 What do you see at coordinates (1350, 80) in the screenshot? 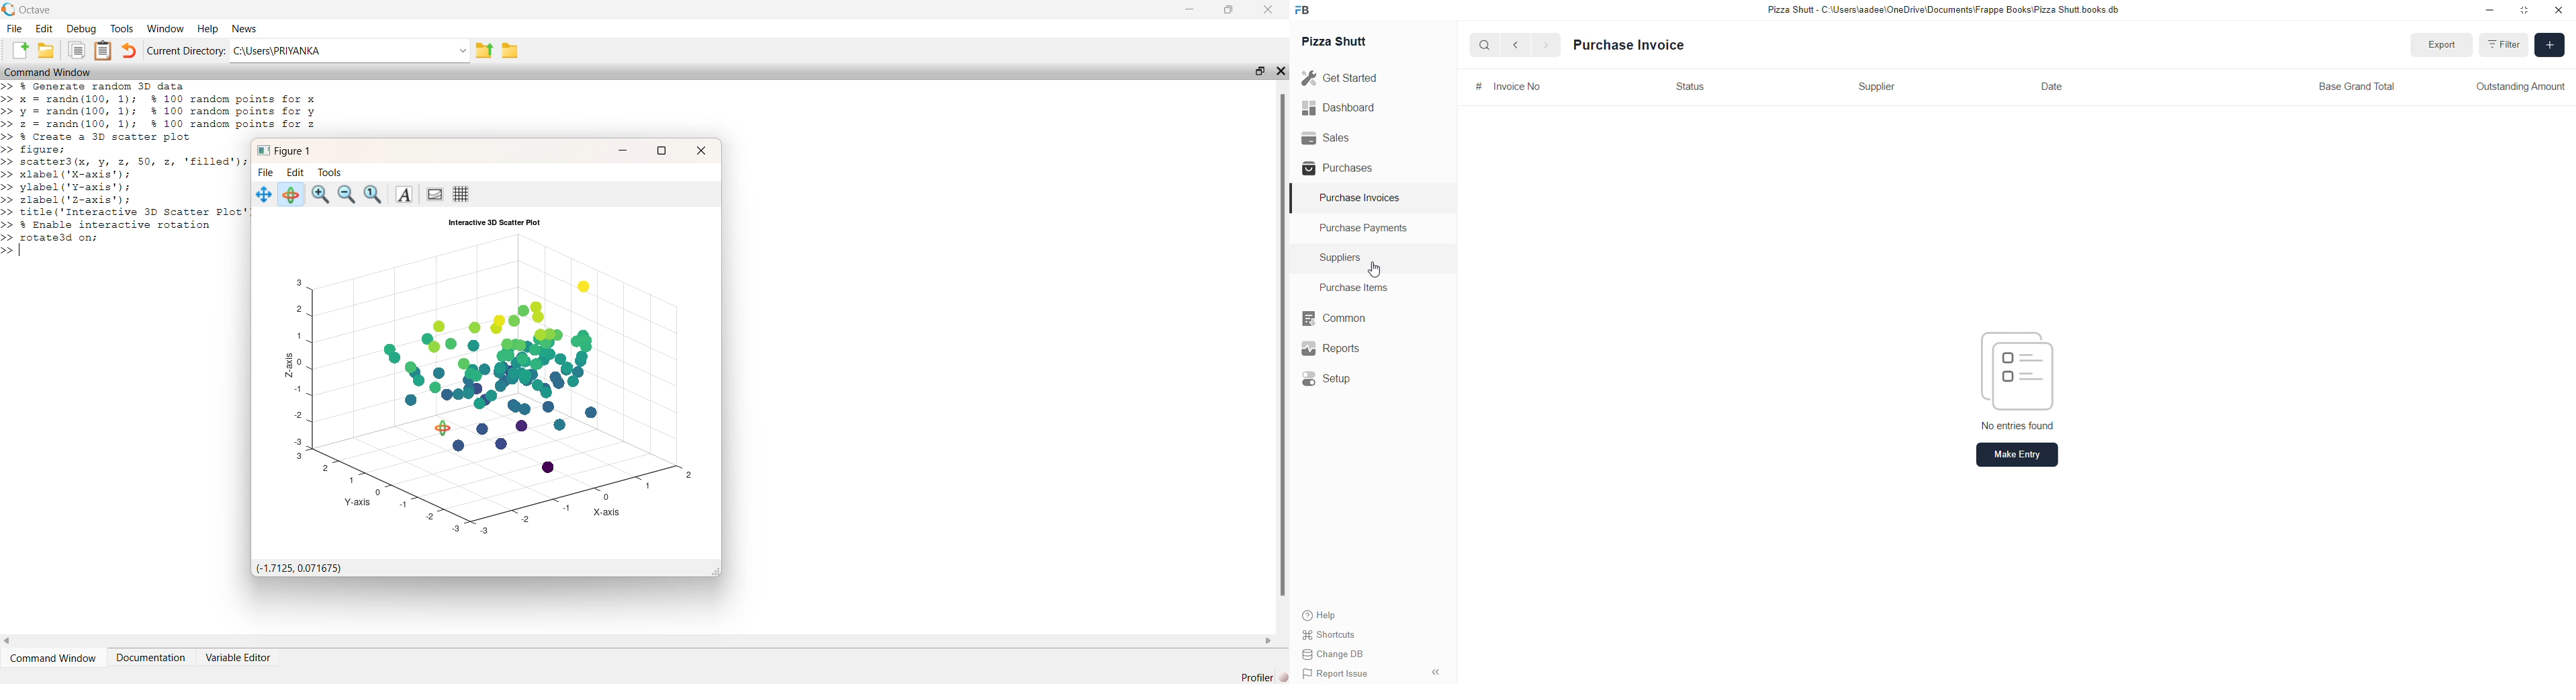
I see `Get Started` at bounding box center [1350, 80].